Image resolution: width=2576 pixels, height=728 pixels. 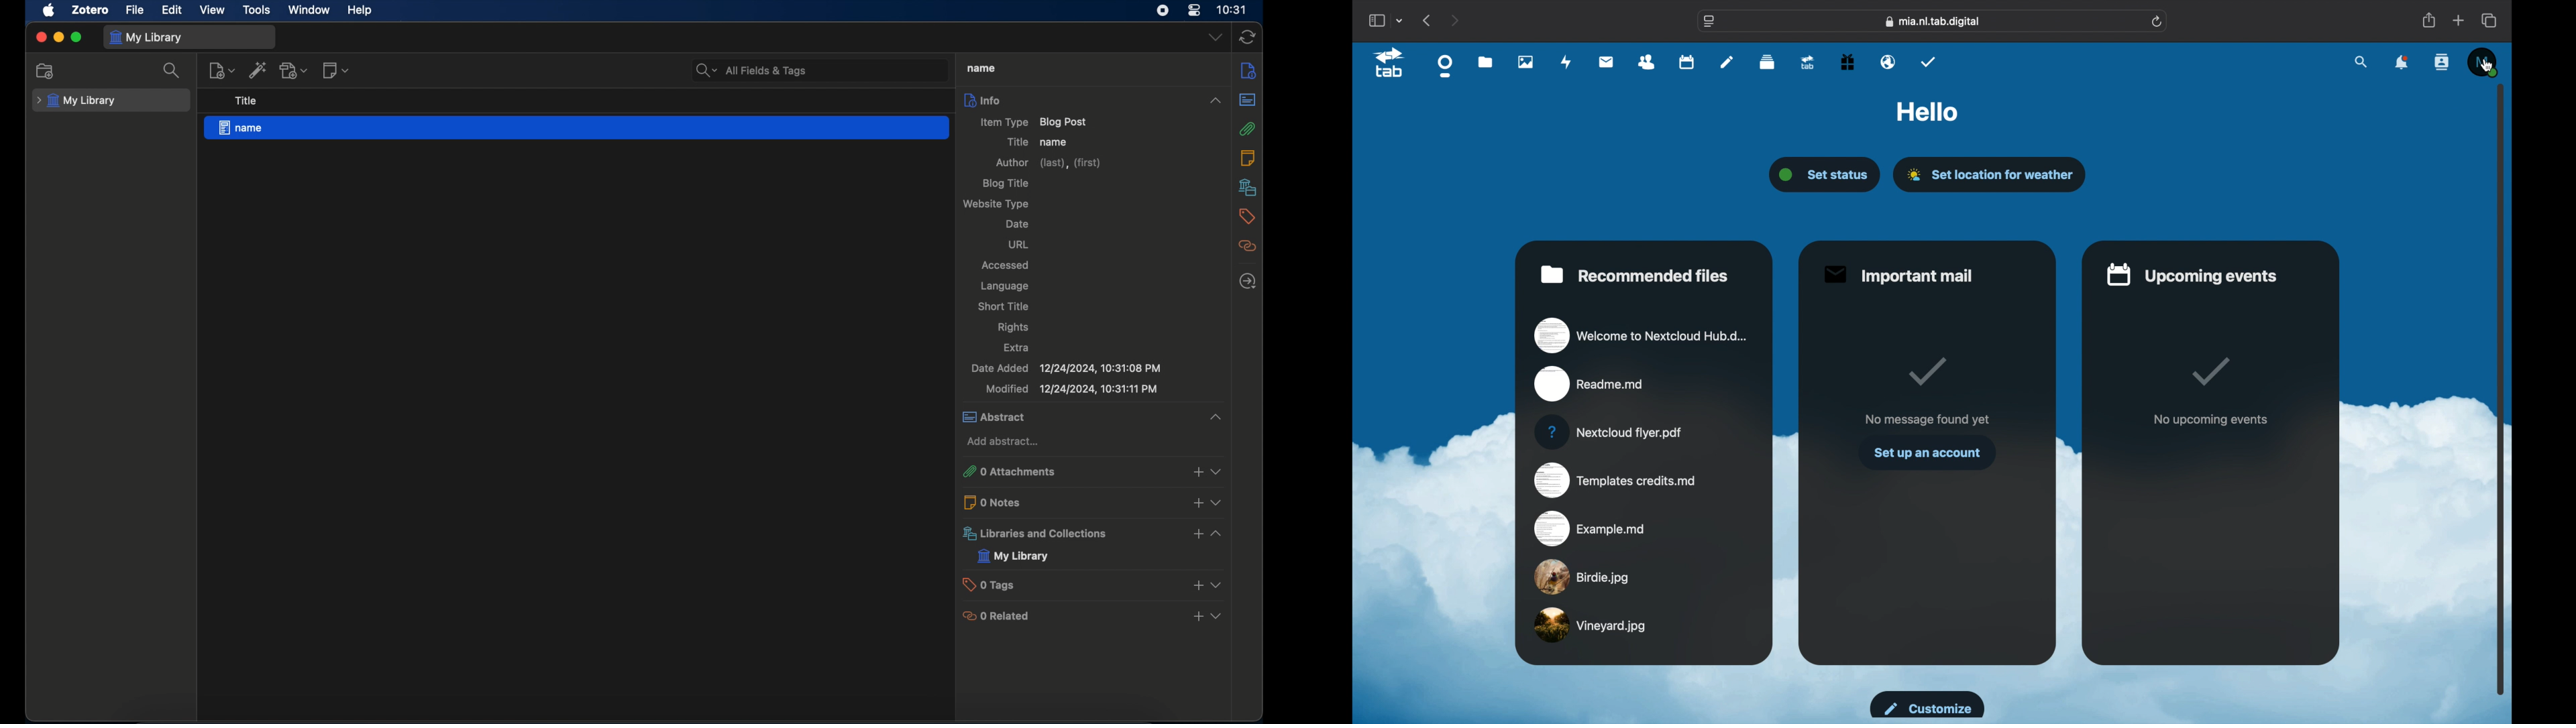 I want to click on templates, so click(x=1615, y=481).